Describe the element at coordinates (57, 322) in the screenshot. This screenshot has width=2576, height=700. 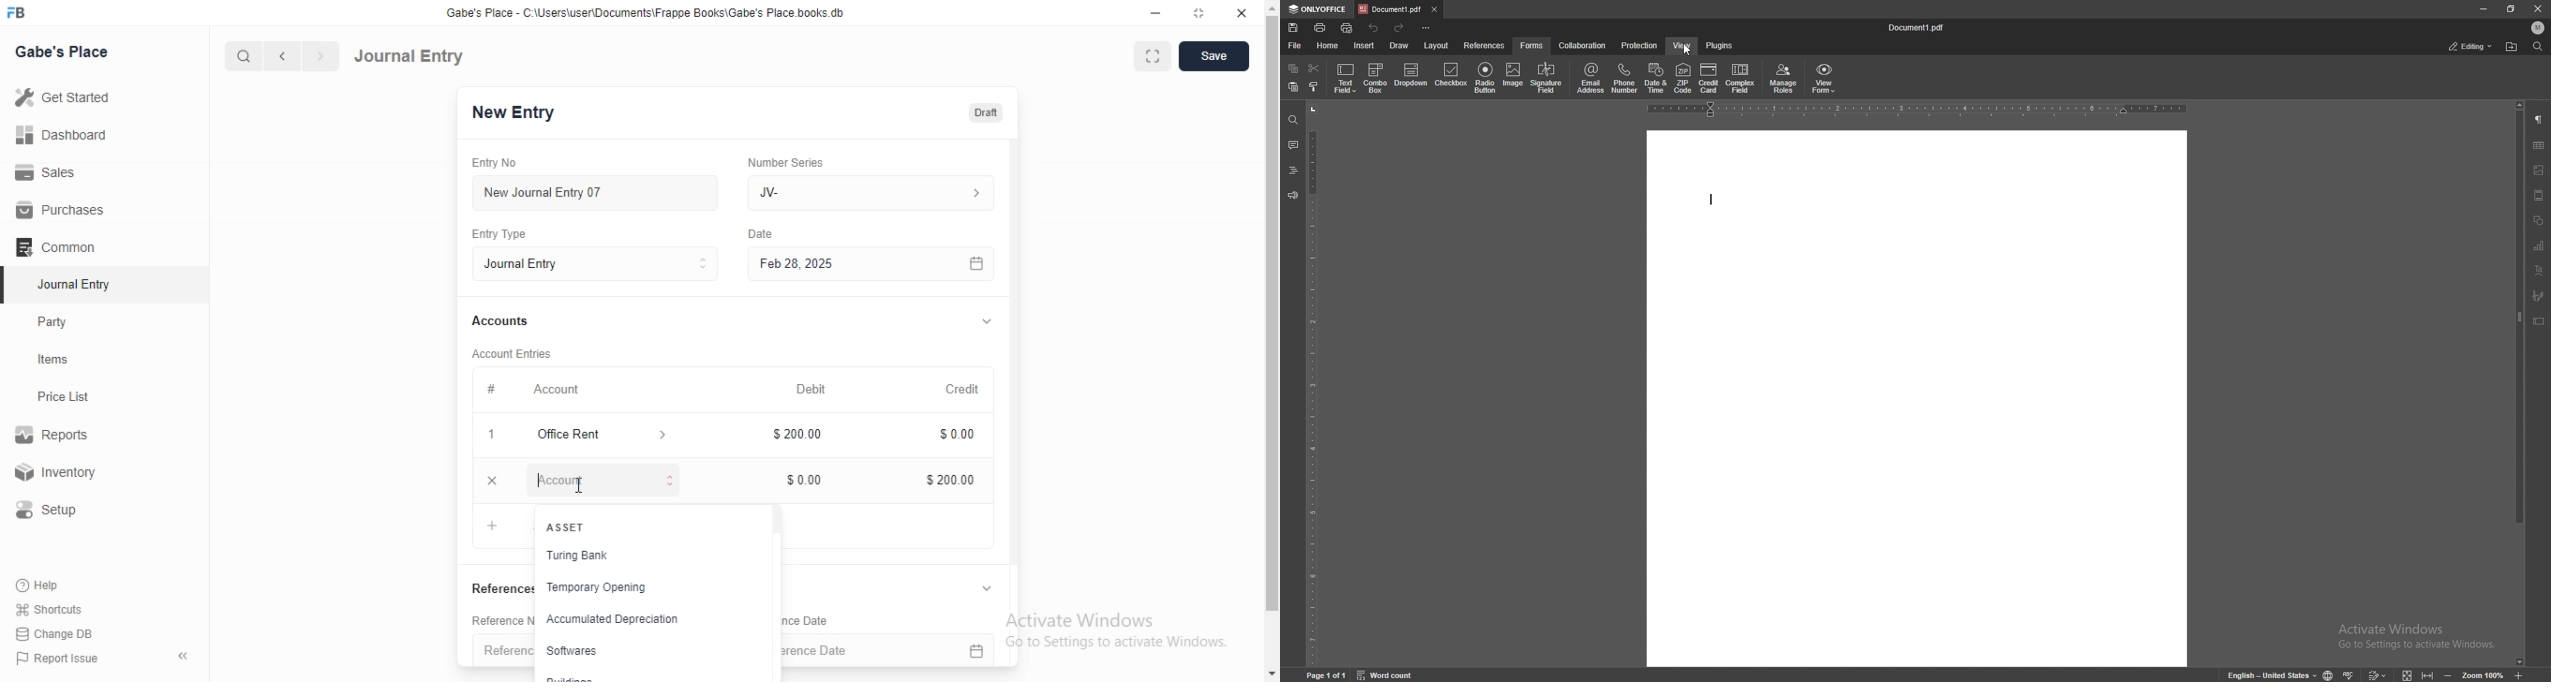
I see `Party` at that location.